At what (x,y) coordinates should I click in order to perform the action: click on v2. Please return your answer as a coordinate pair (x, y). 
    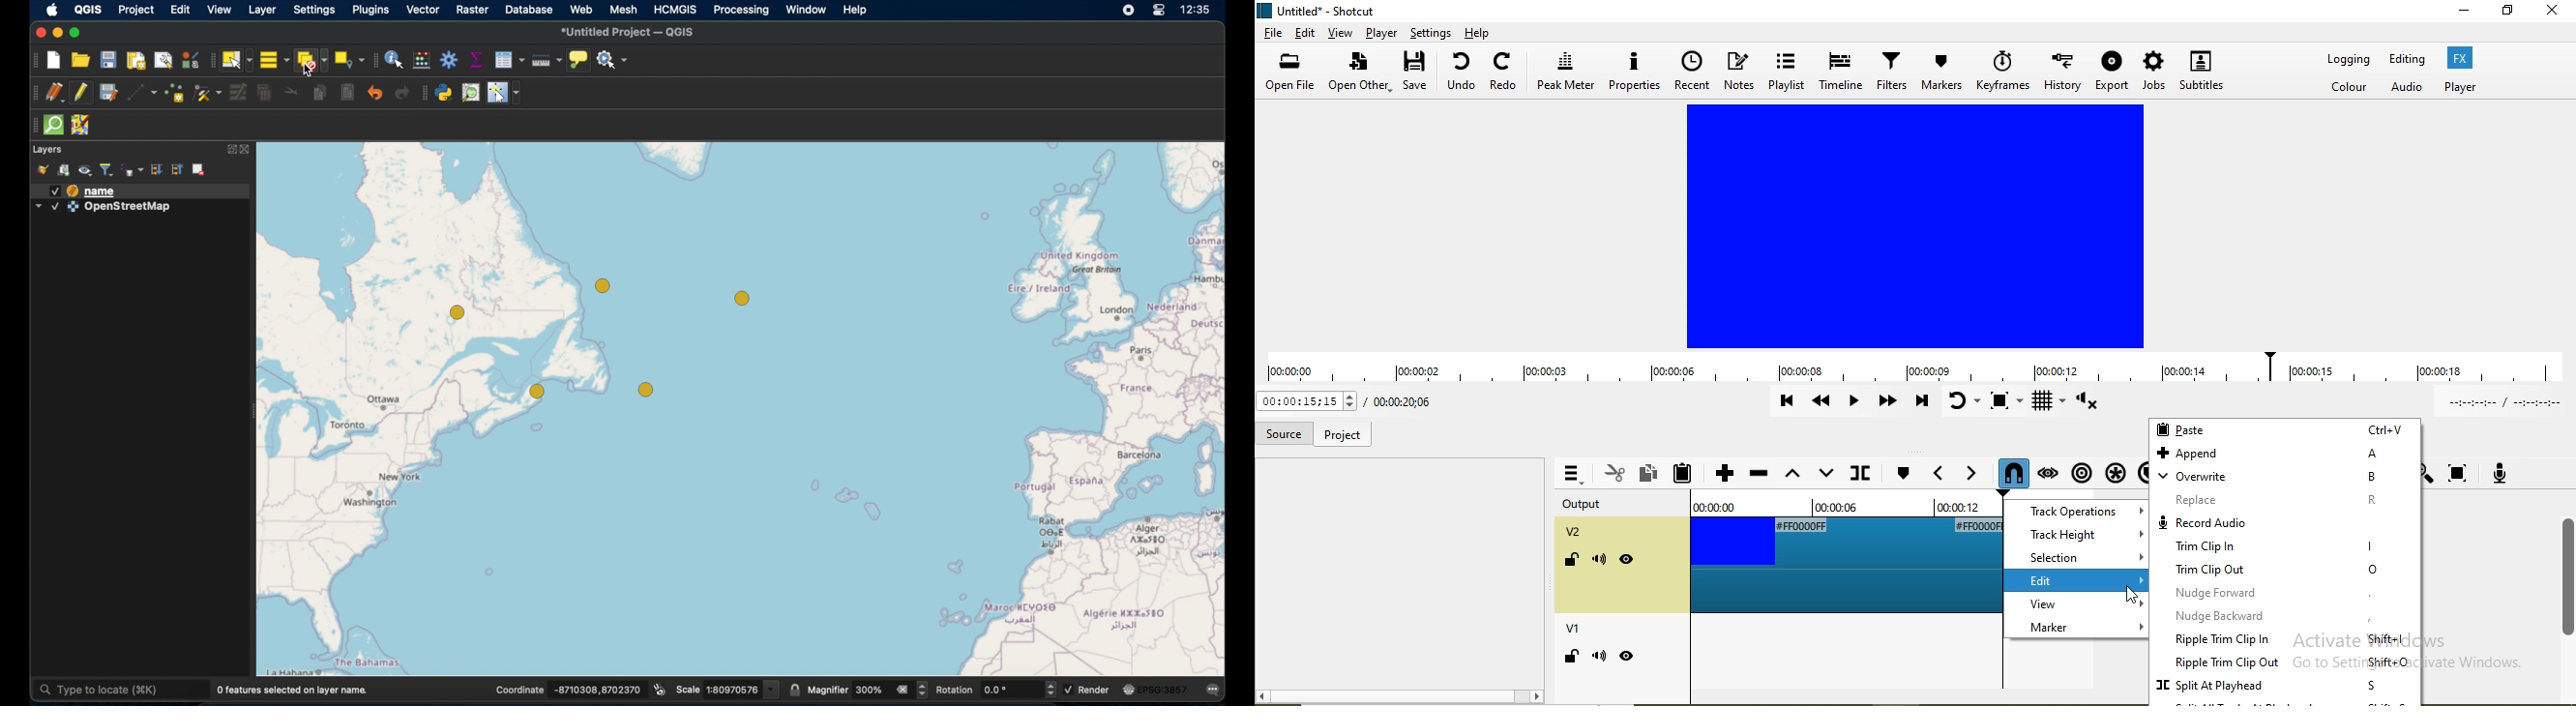
    Looking at the image, I should click on (1577, 534).